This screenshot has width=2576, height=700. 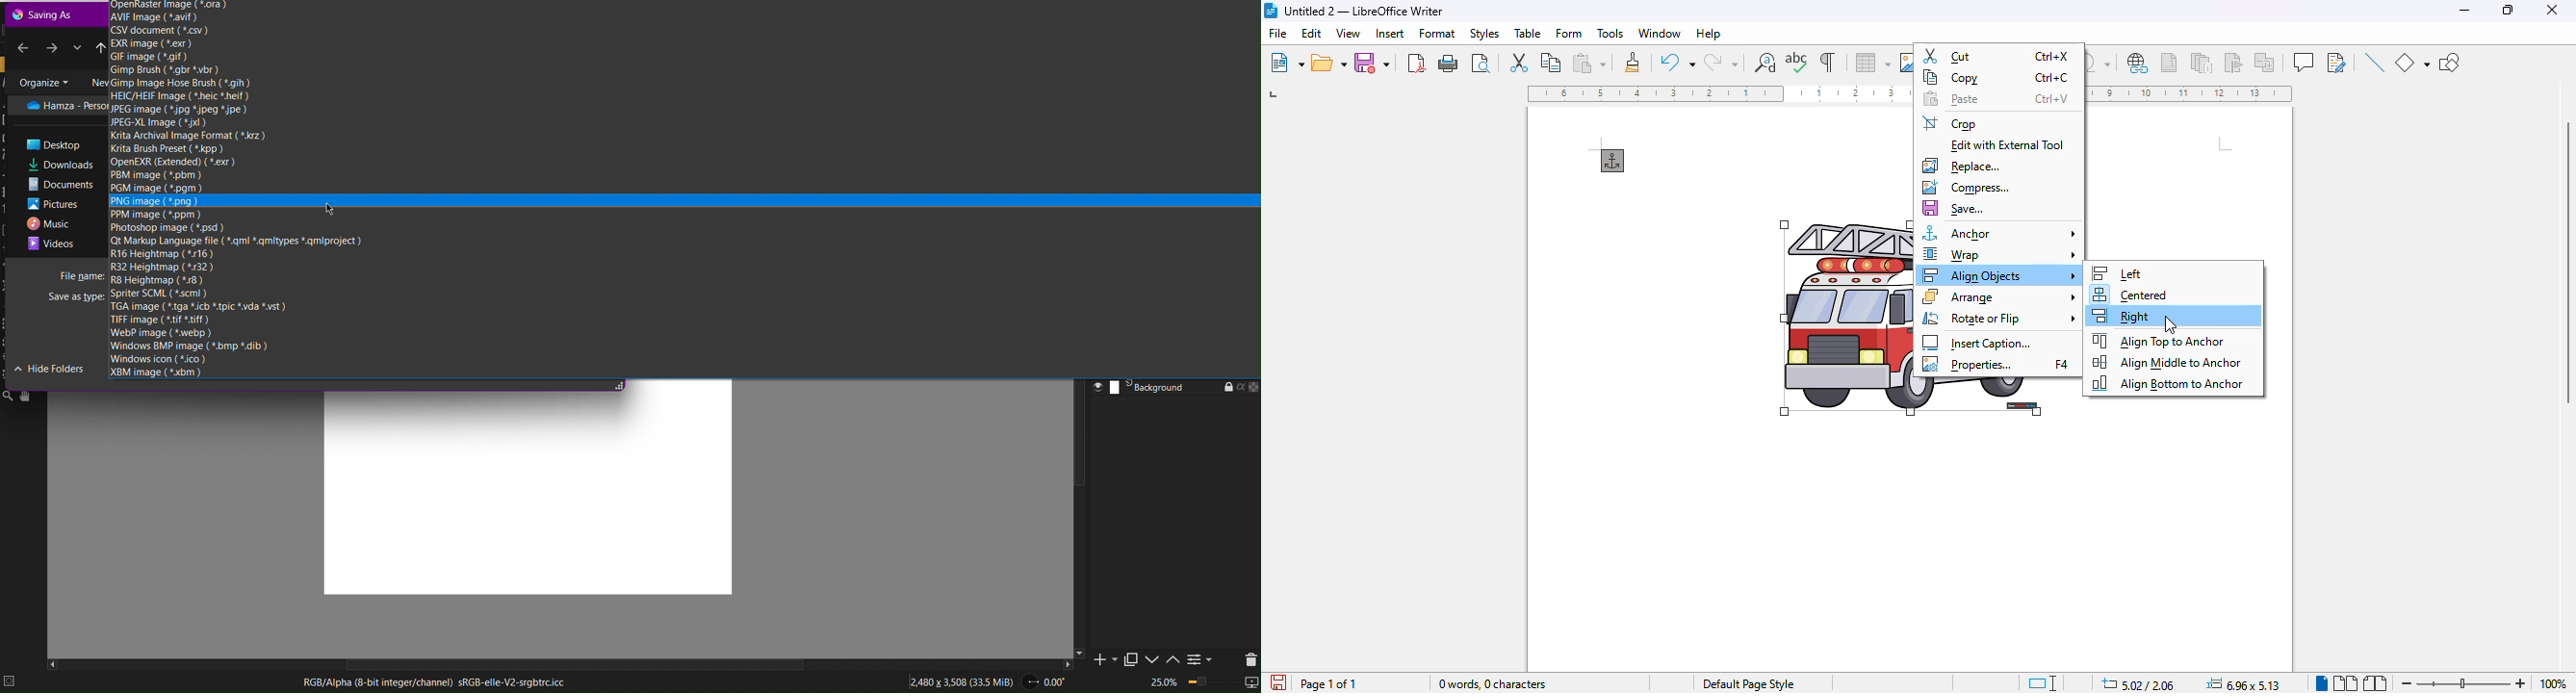 I want to click on edit, so click(x=1313, y=33).